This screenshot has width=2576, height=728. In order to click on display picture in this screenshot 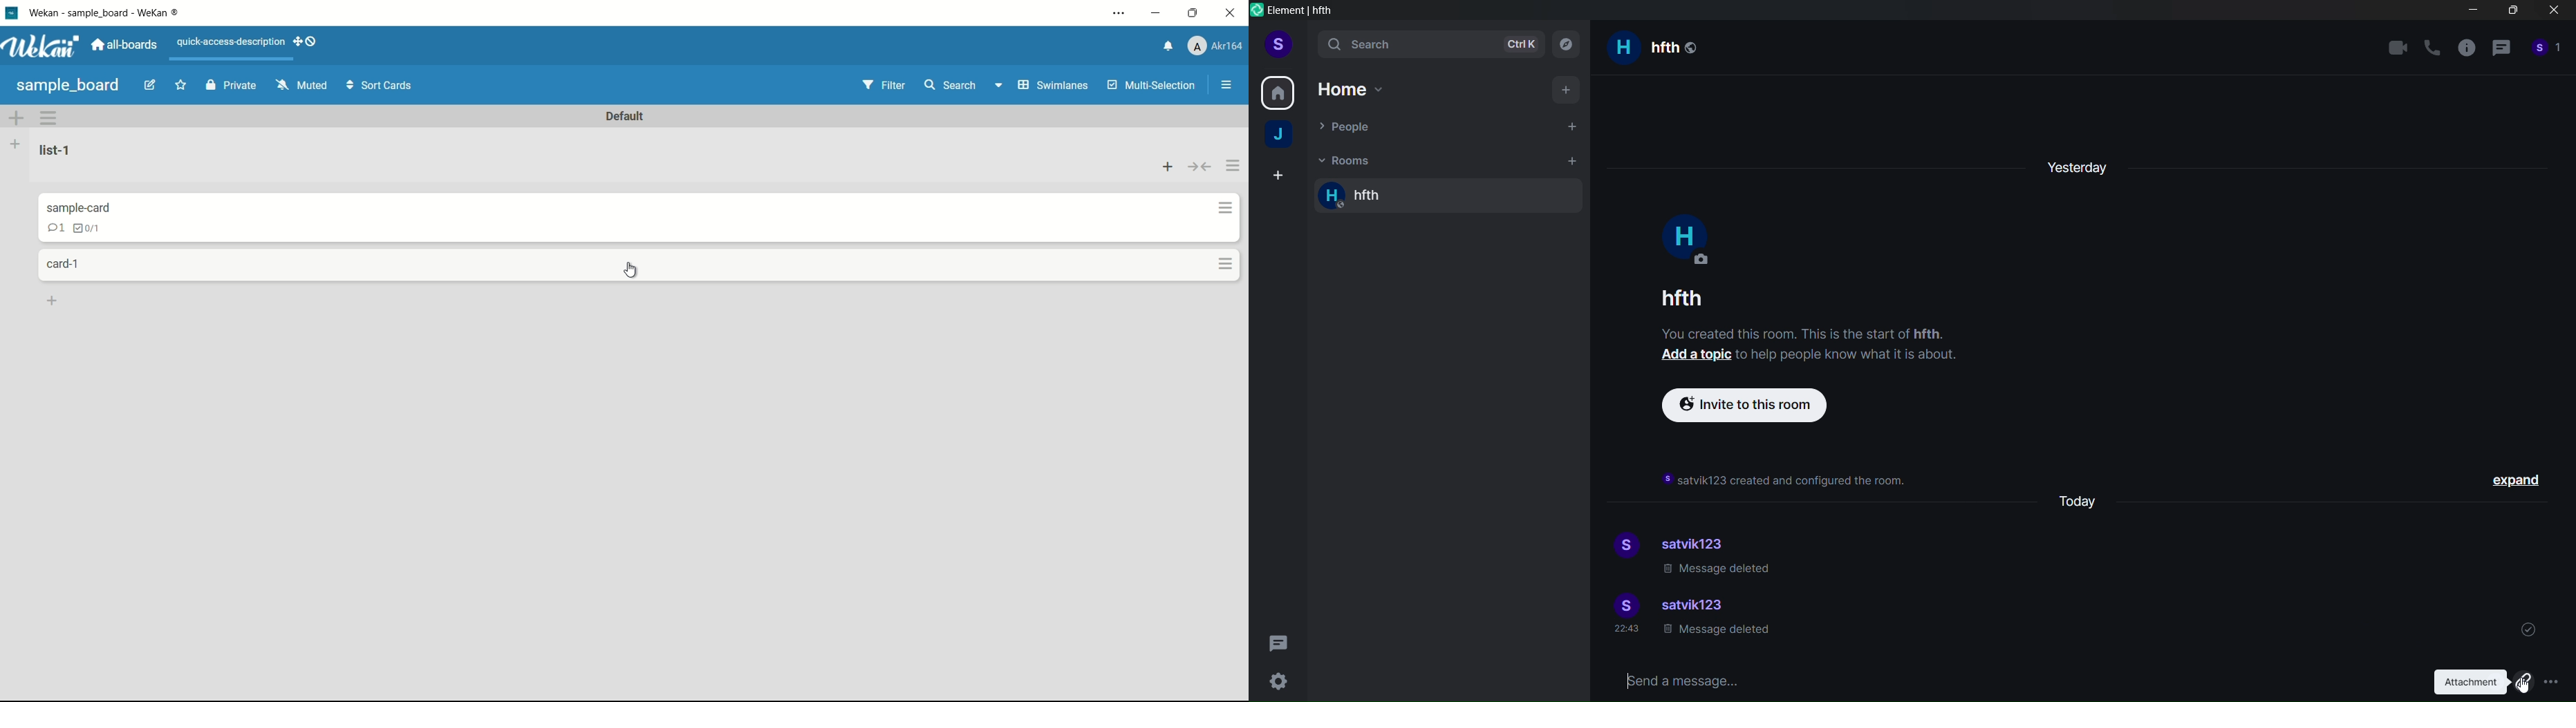, I will do `click(1623, 547)`.